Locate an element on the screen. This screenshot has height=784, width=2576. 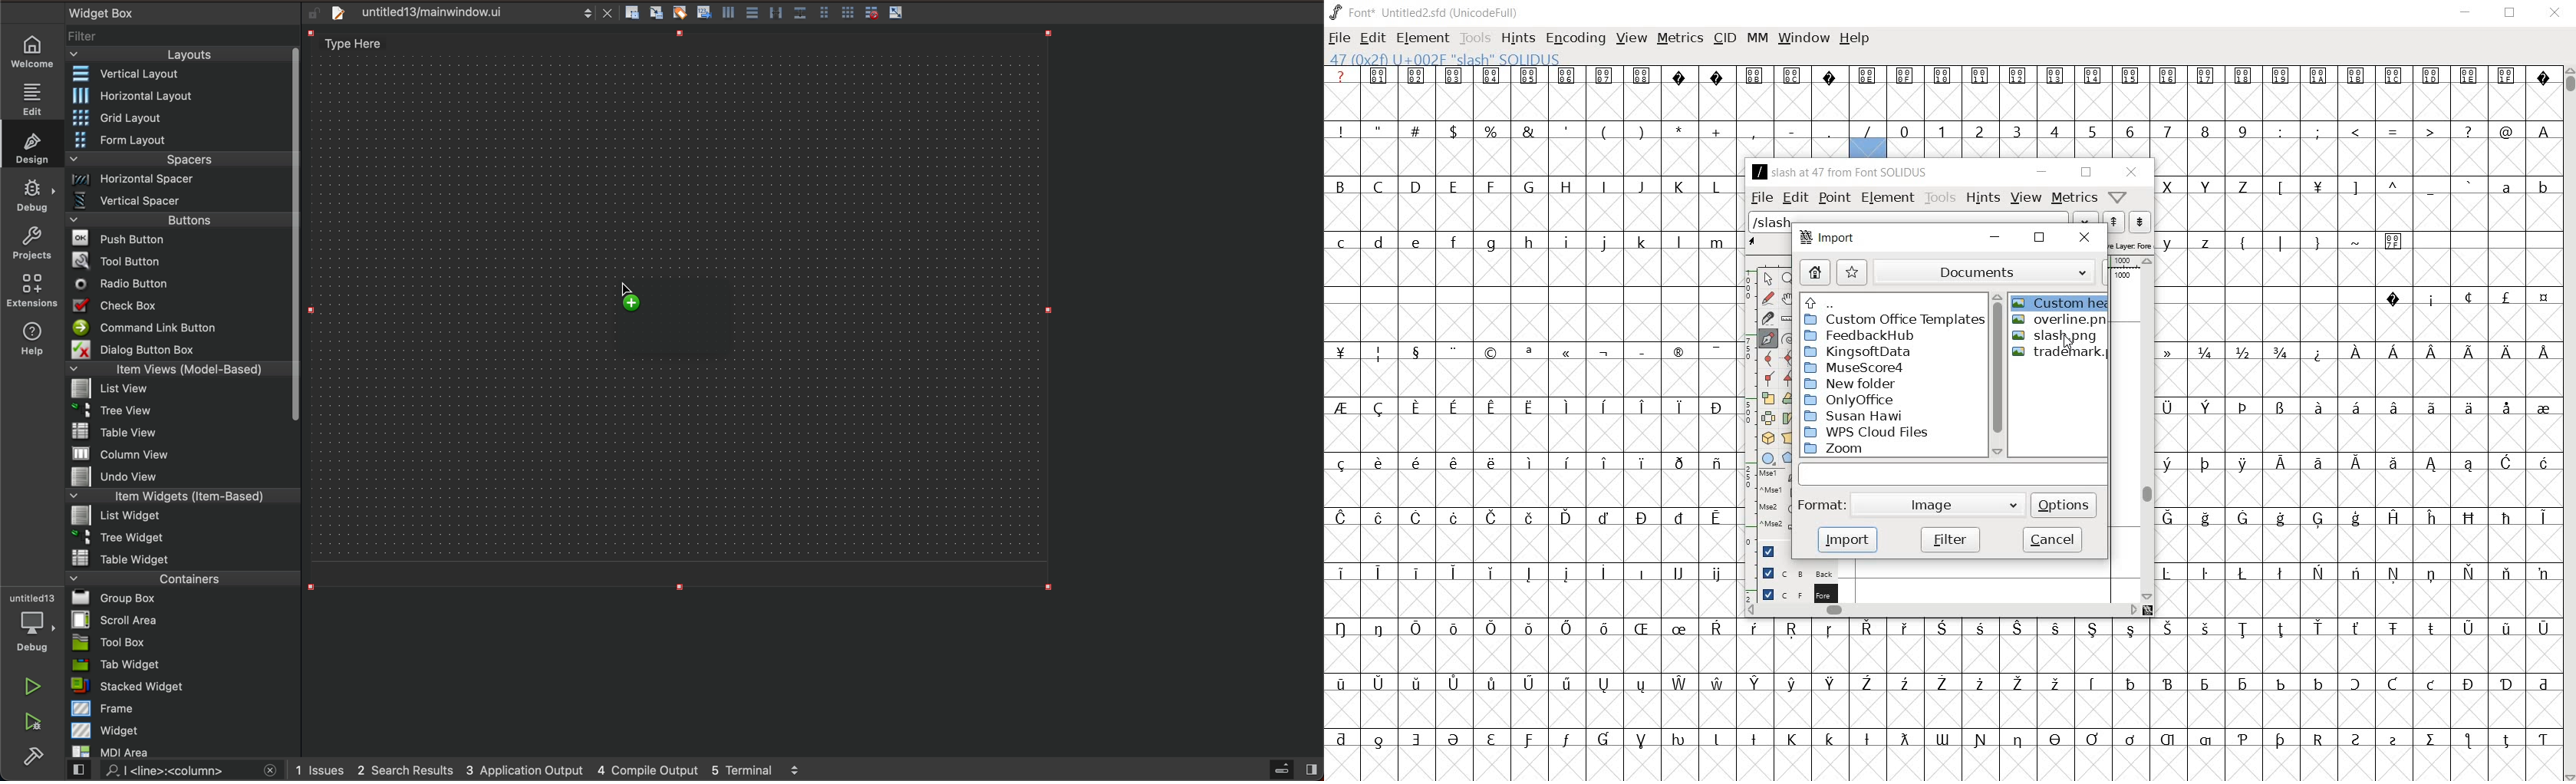
close sidebar is located at coordinates (1292, 770).